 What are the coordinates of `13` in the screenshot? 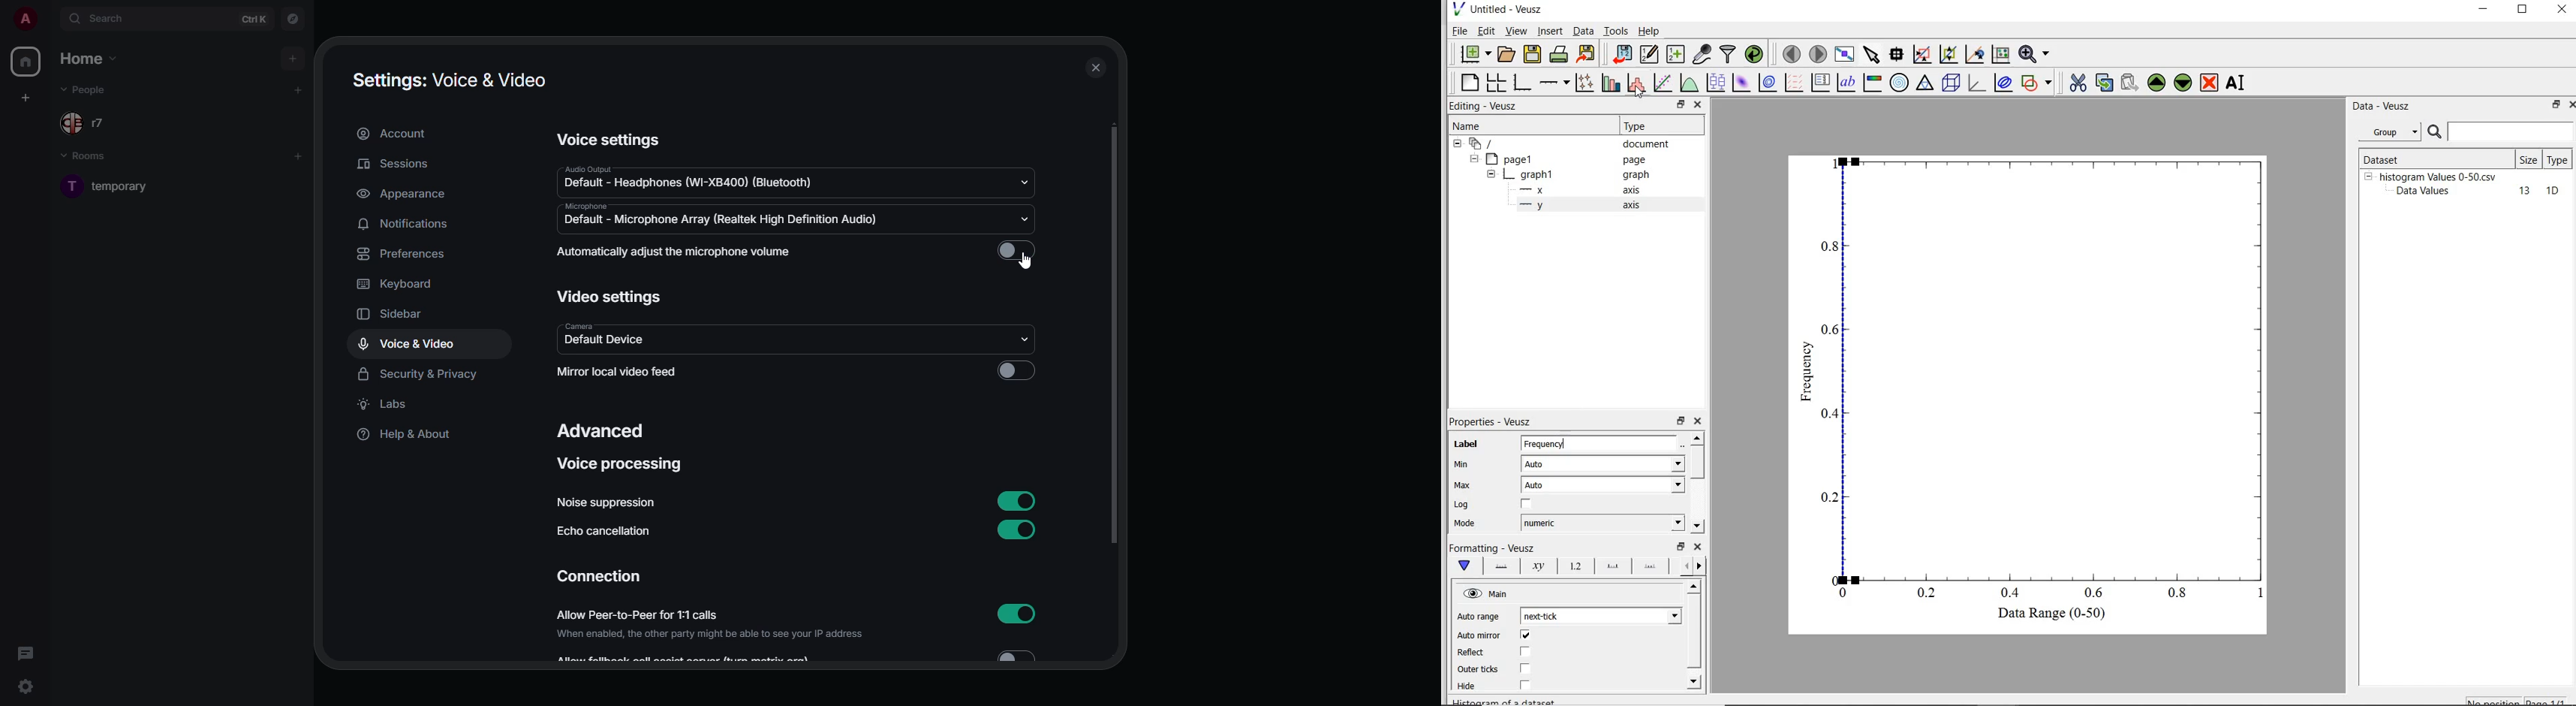 It's located at (2519, 191).